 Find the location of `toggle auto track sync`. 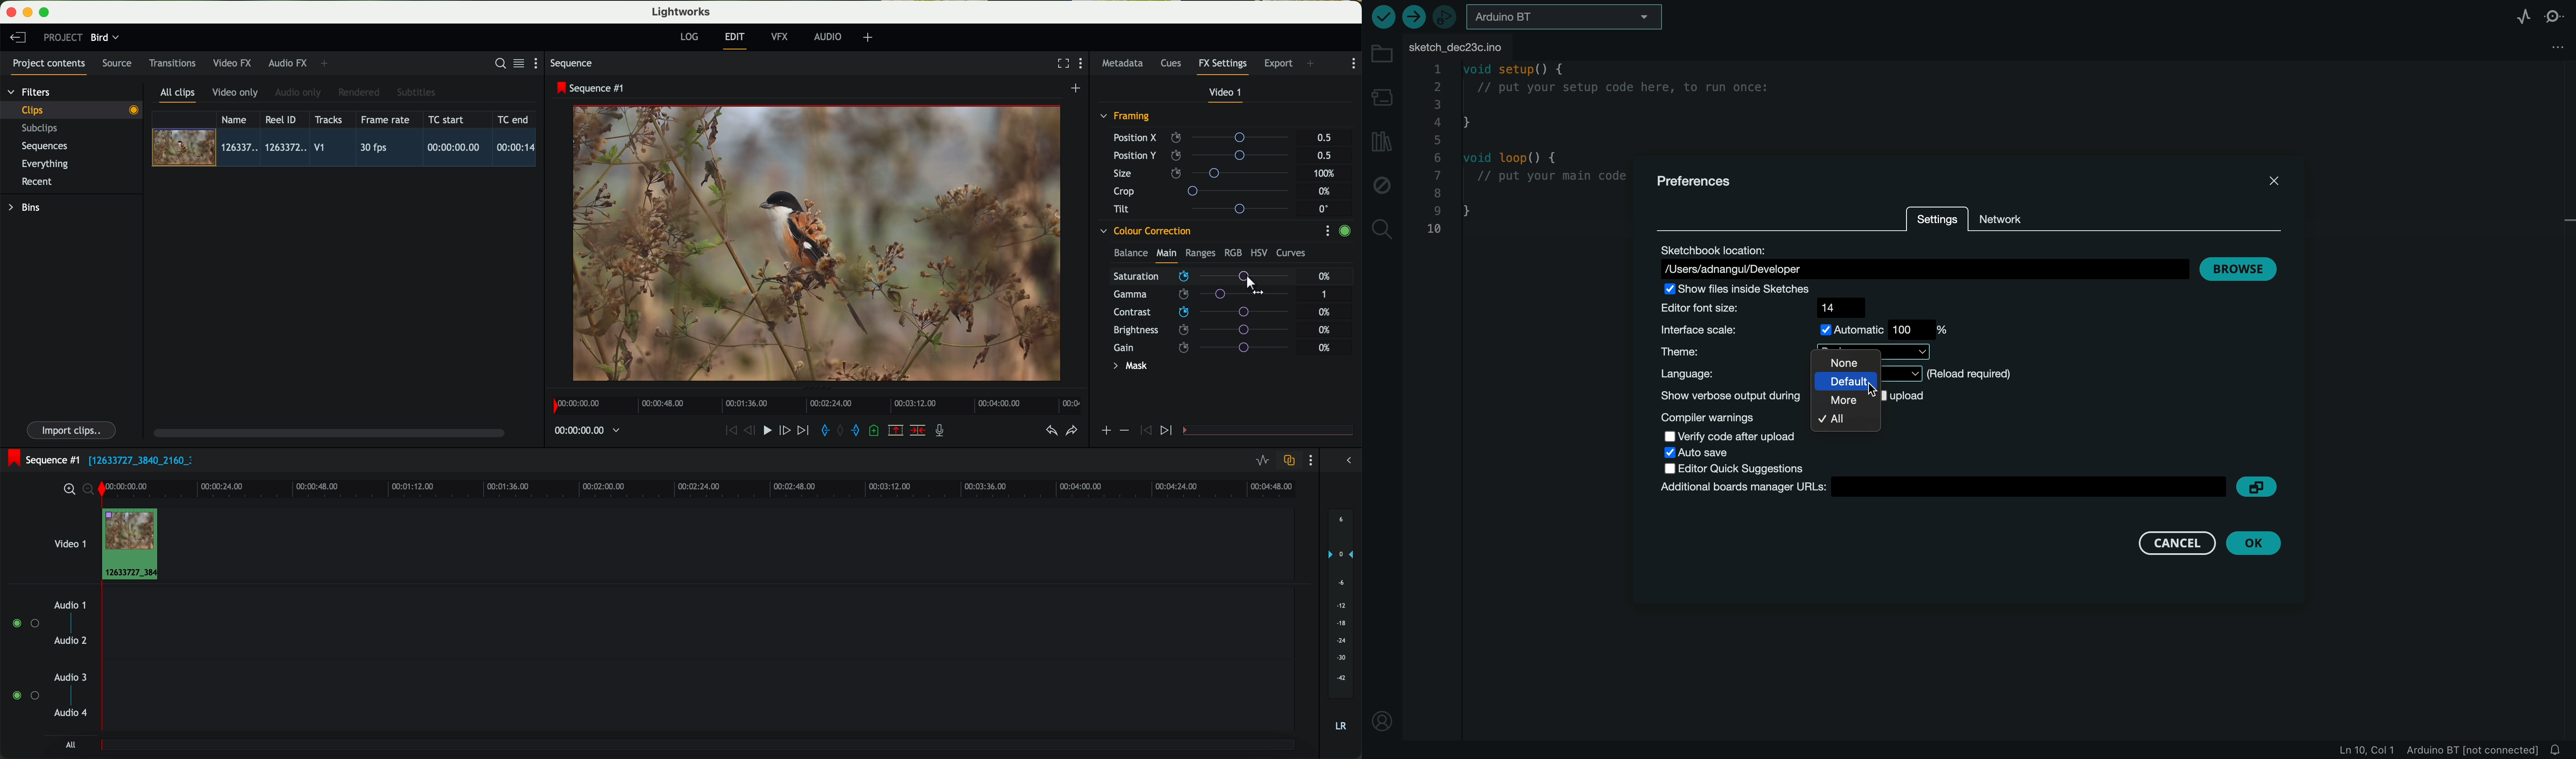

toggle auto track sync is located at coordinates (1287, 461).